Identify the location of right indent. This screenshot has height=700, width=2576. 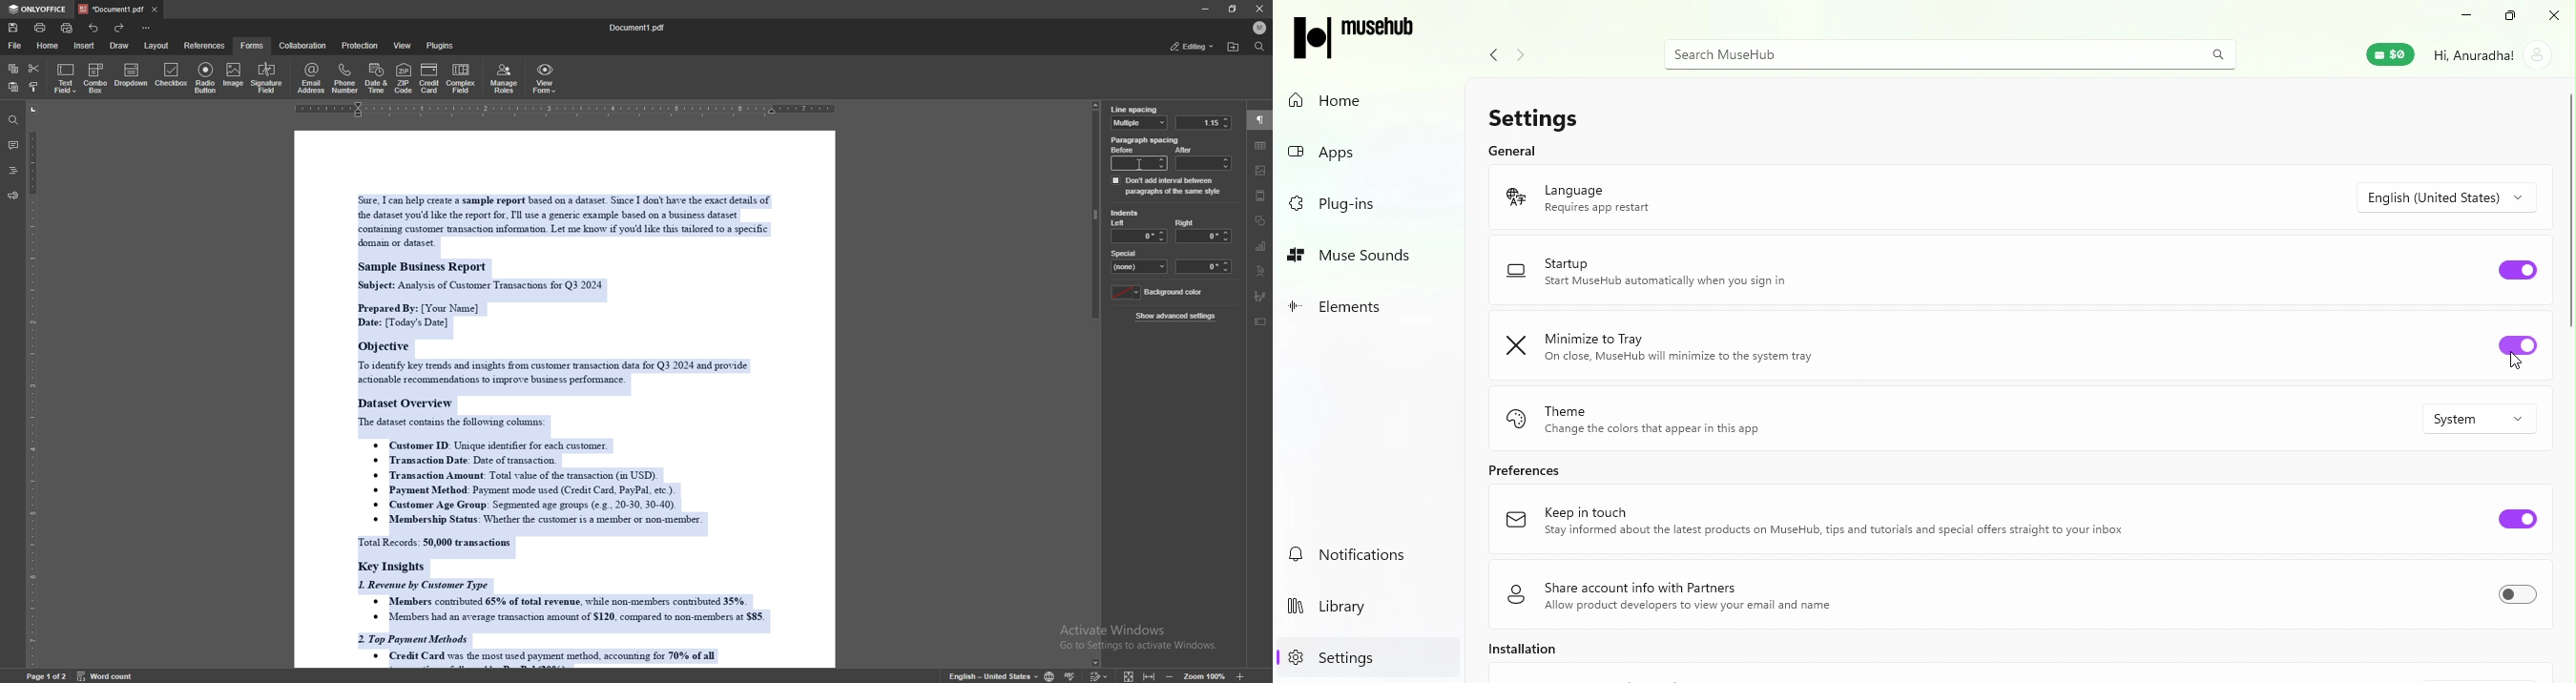
(1203, 231).